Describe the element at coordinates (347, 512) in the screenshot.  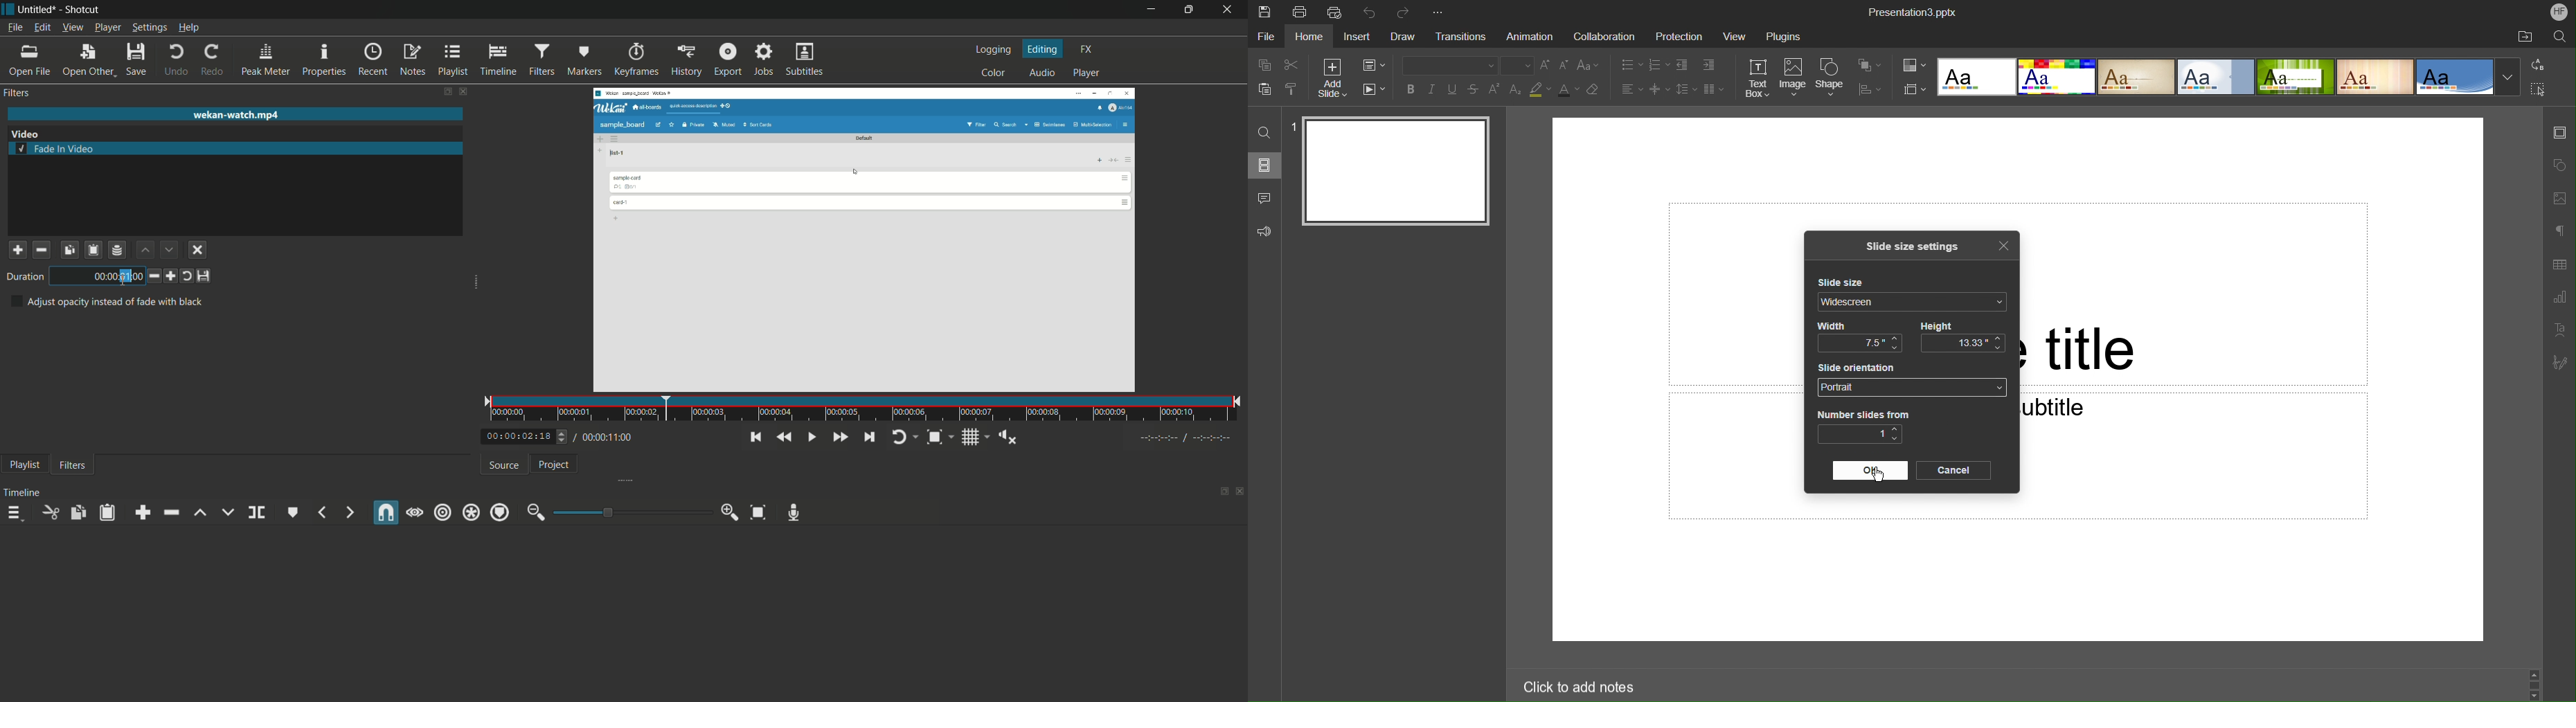
I see `next marker` at that location.